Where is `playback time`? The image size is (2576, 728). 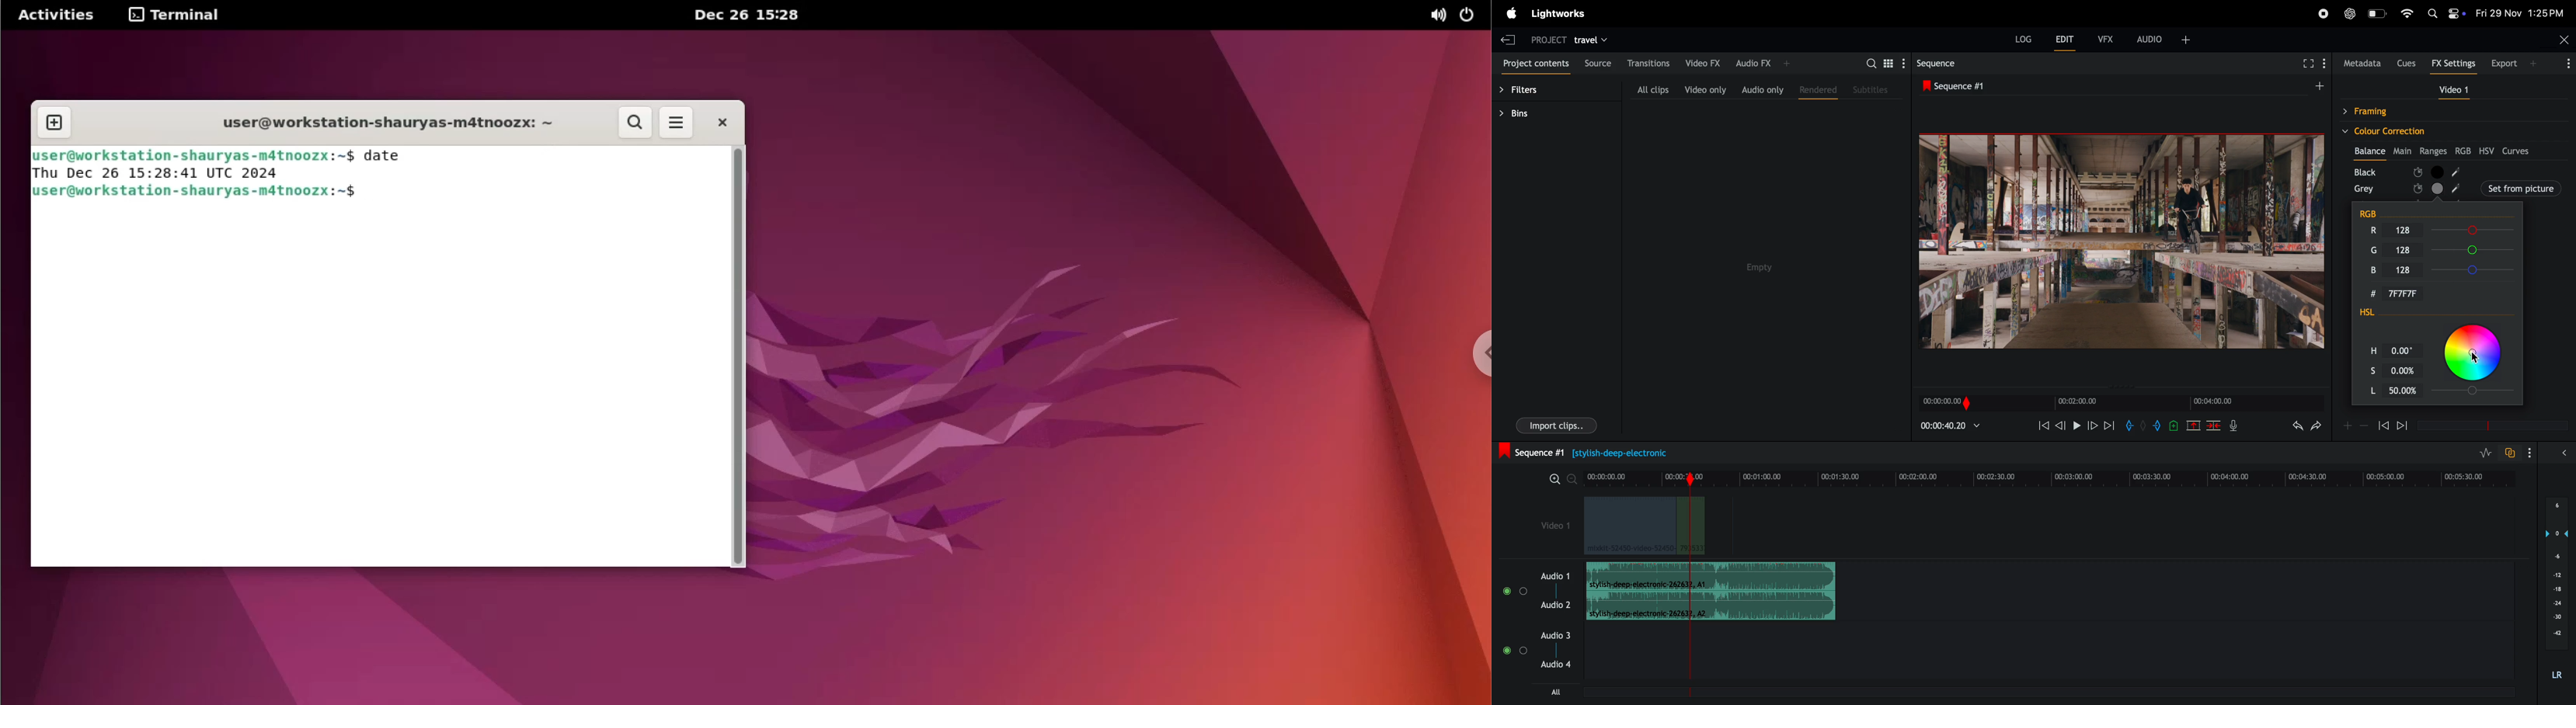 playback time is located at coordinates (1957, 427).